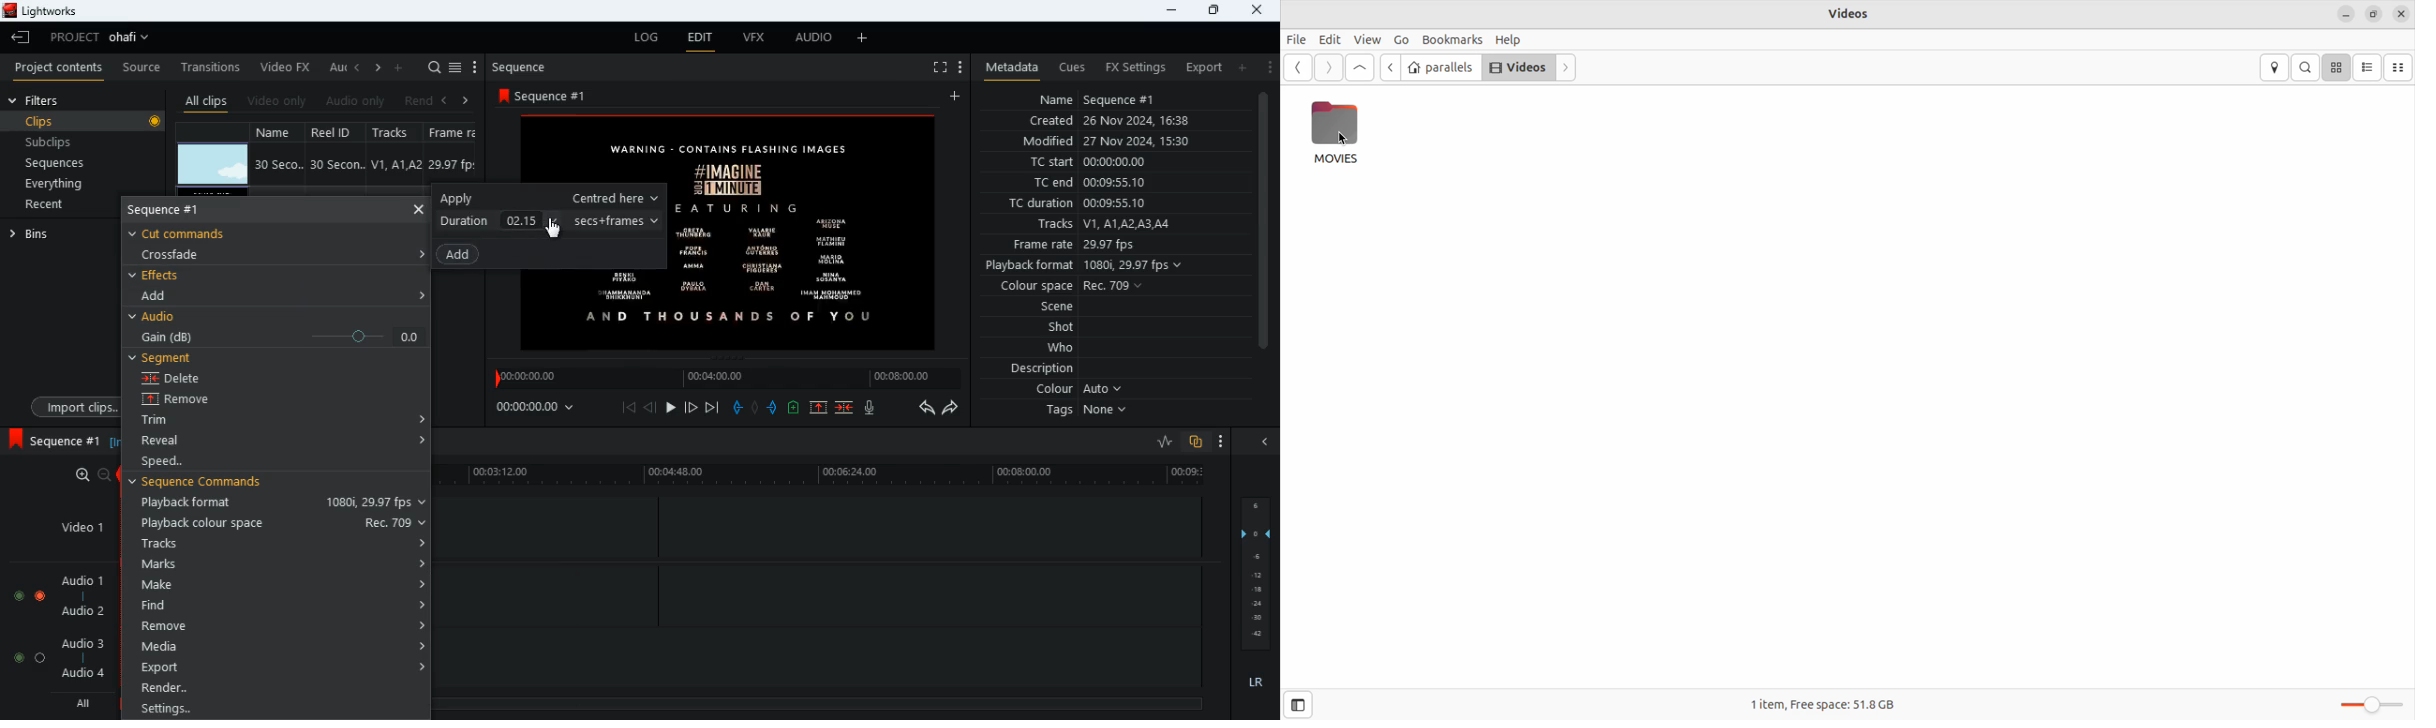 Image resolution: width=2436 pixels, height=728 pixels. Describe the element at coordinates (475, 68) in the screenshot. I see `menu` at that location.